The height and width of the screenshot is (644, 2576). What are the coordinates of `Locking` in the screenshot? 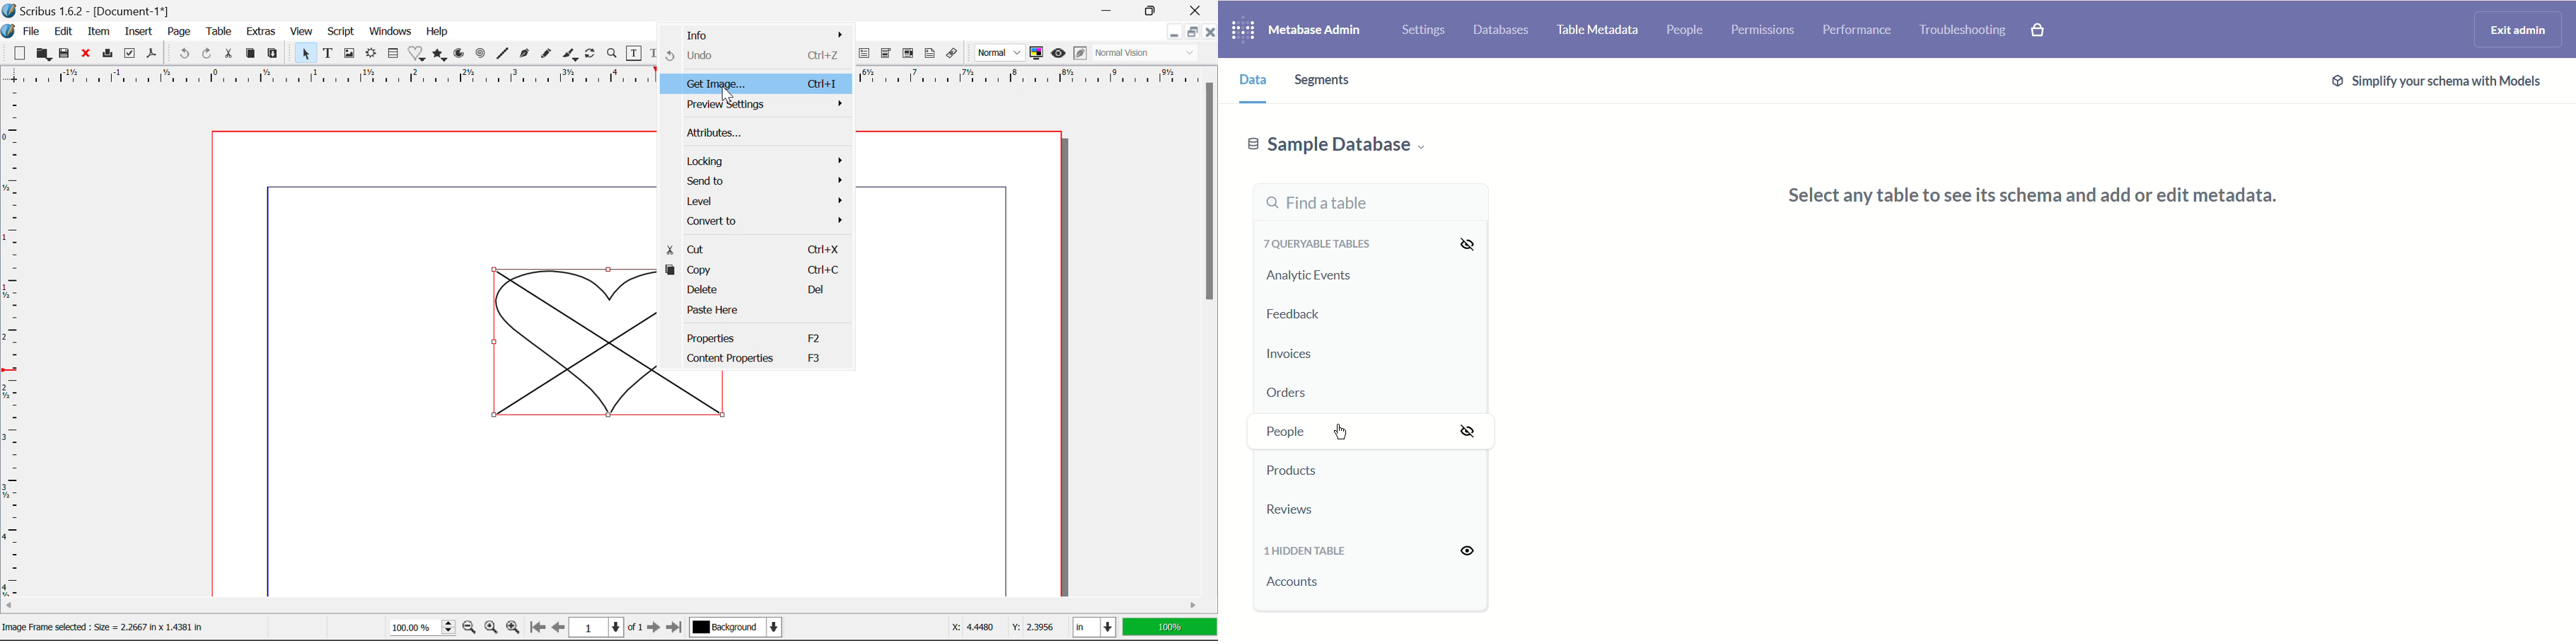 It's located at (759, 161).